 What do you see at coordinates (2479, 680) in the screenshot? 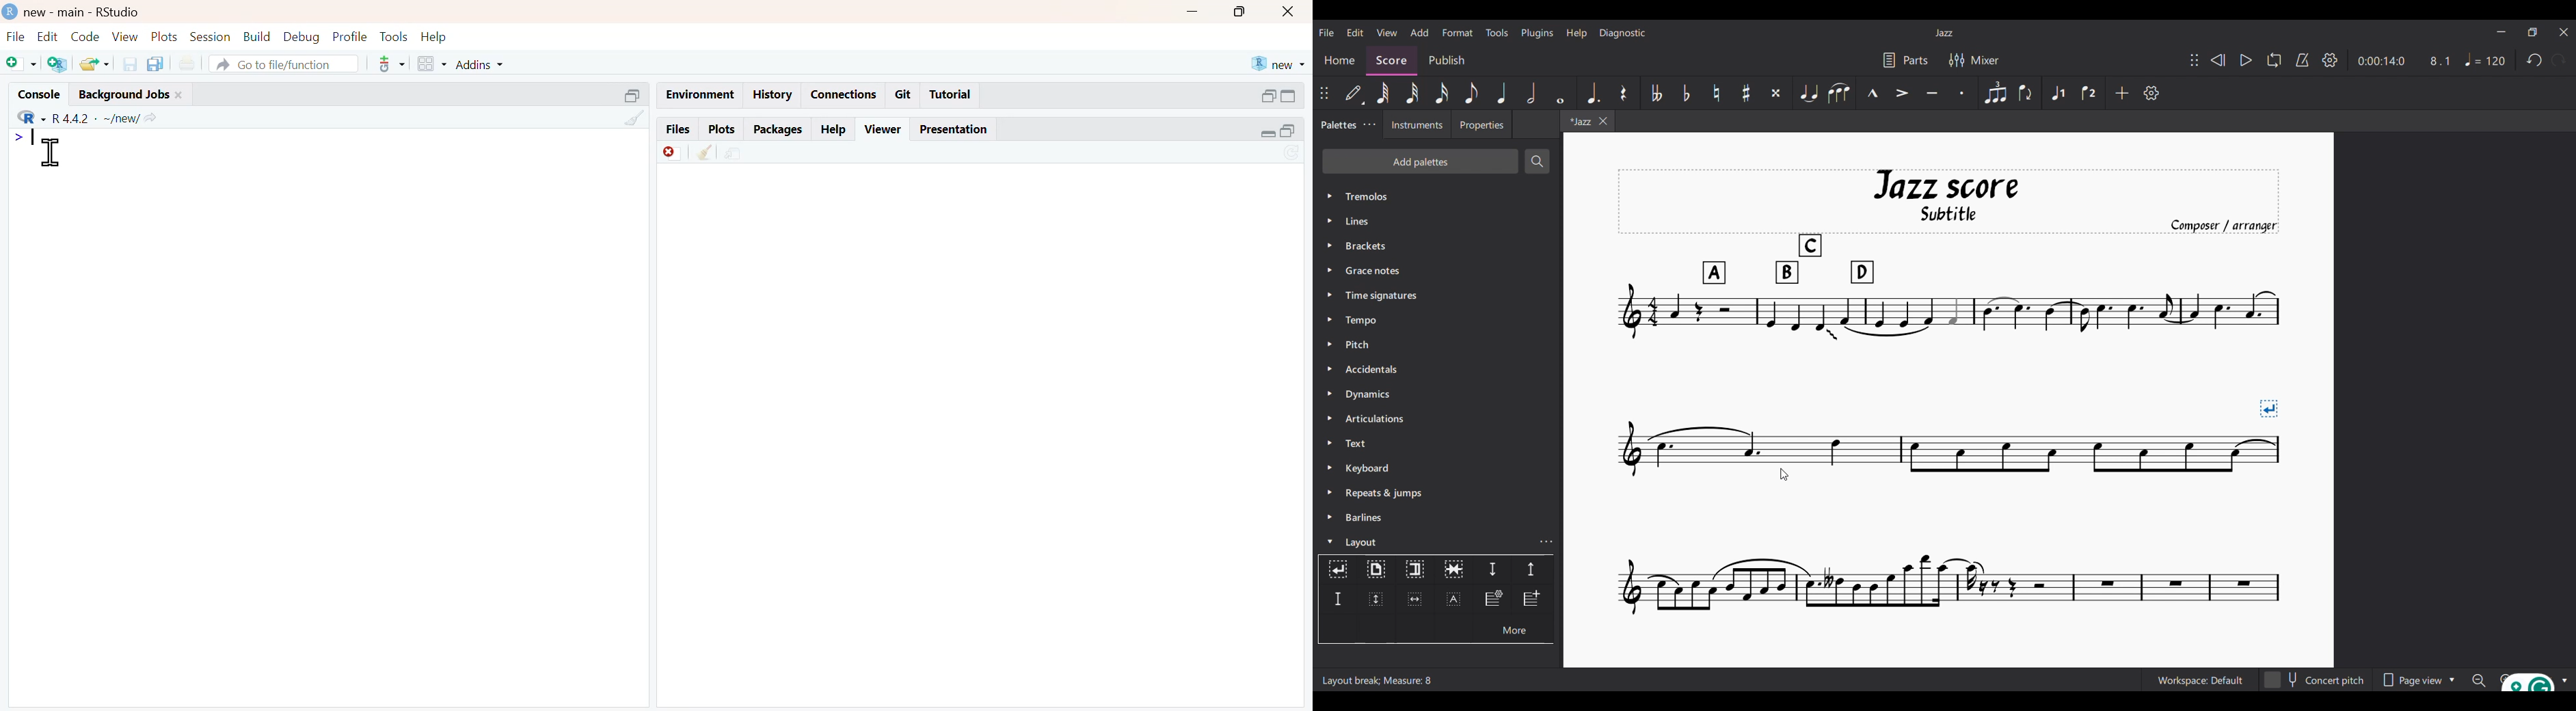
I see `Zoom out` at bounding box center [2479, 680].